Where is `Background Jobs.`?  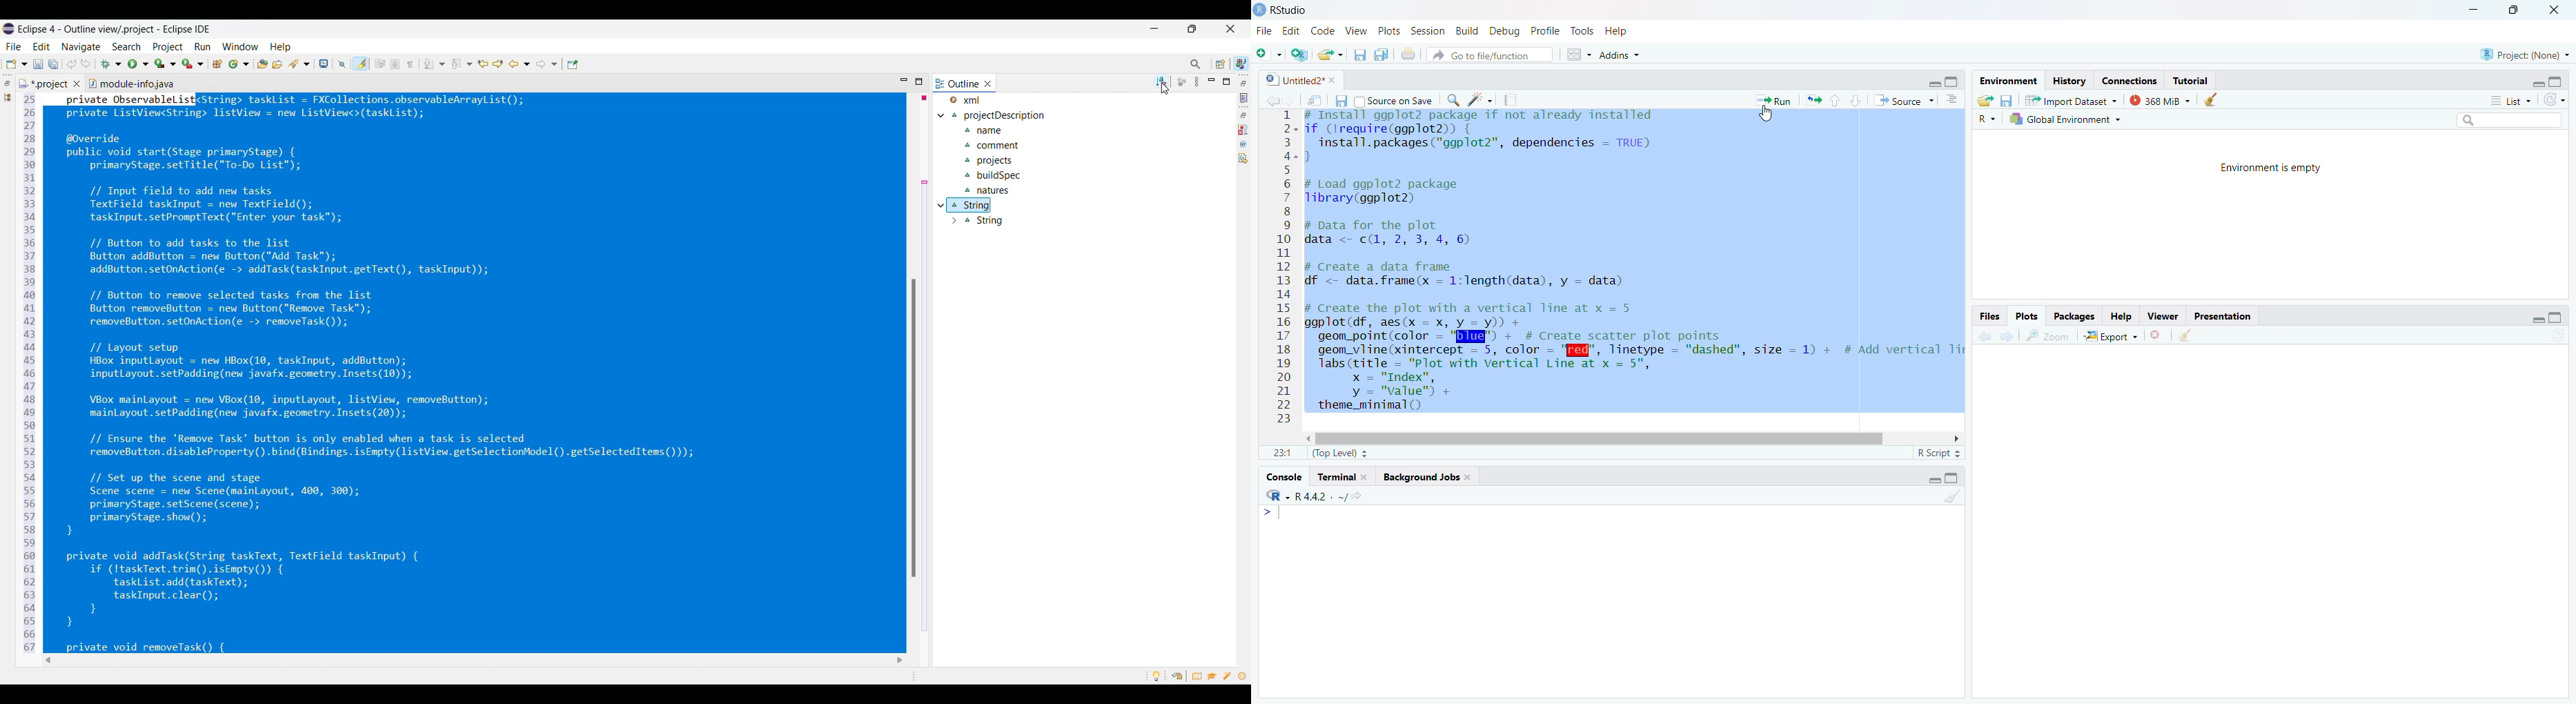
Background Jobs. is located at coordinates (1433, 478).